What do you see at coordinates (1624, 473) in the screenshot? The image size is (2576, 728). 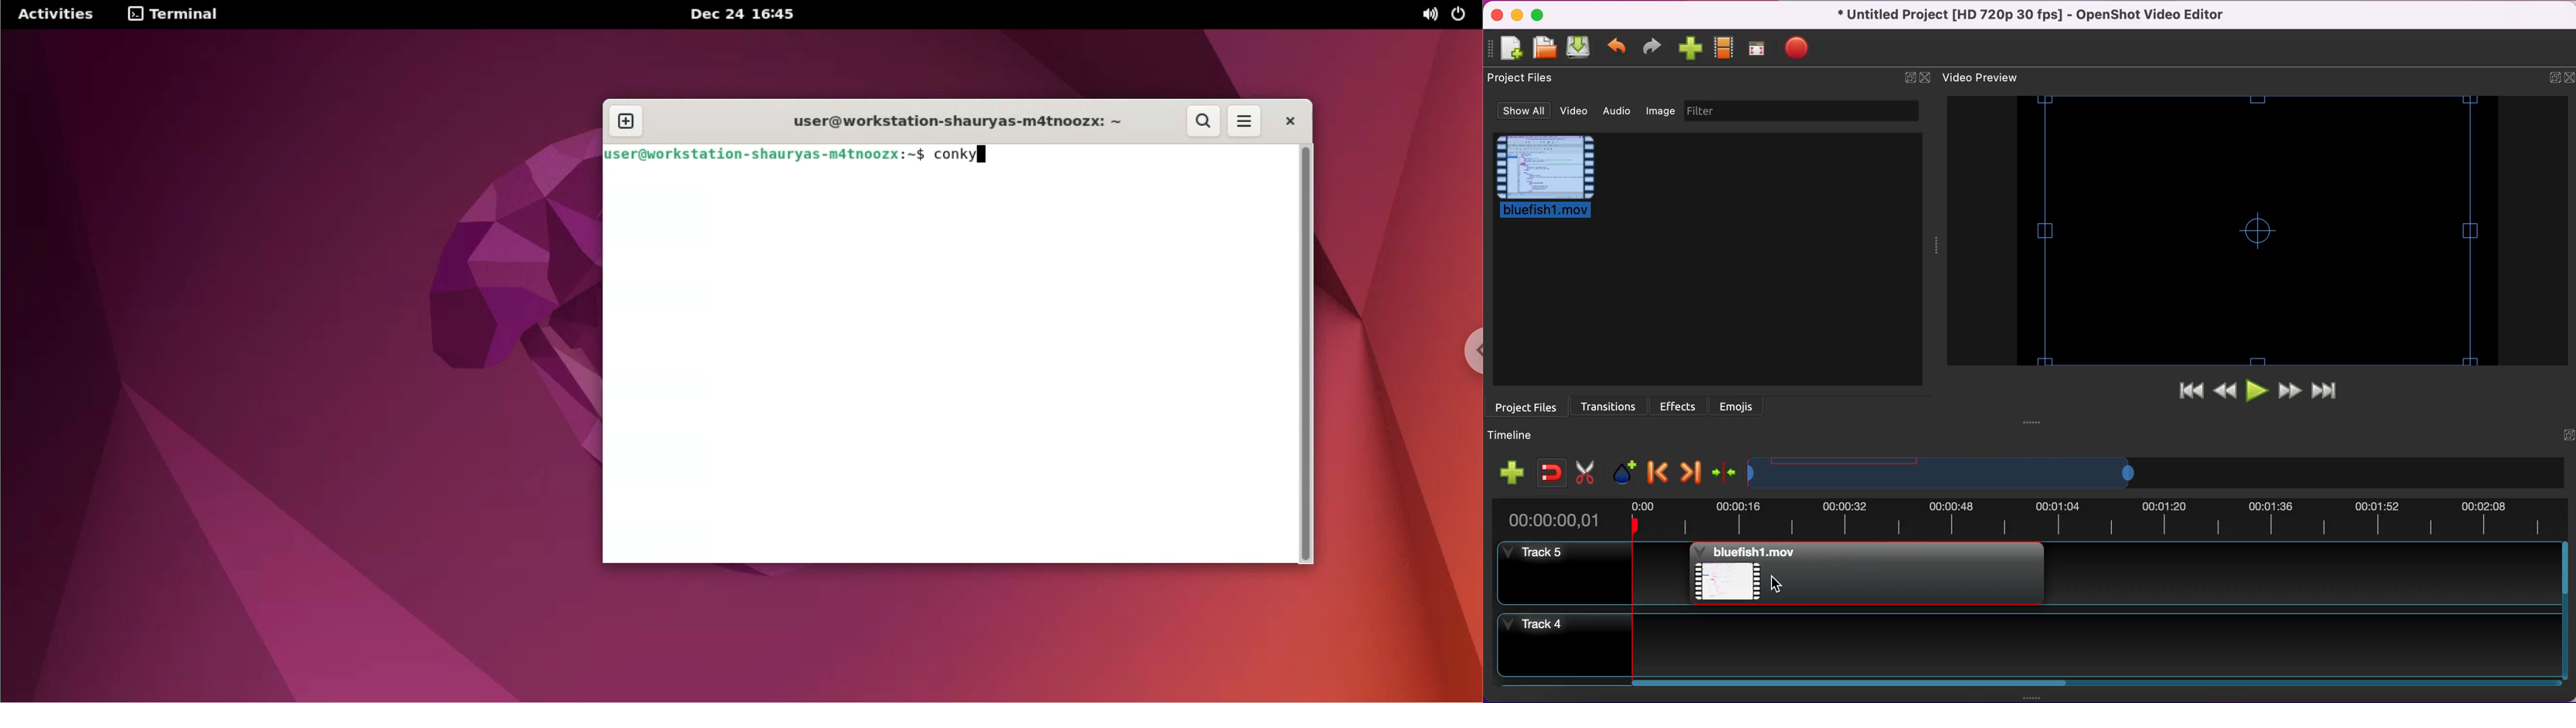 I see `add marker` at bounding box center [1624, 473].